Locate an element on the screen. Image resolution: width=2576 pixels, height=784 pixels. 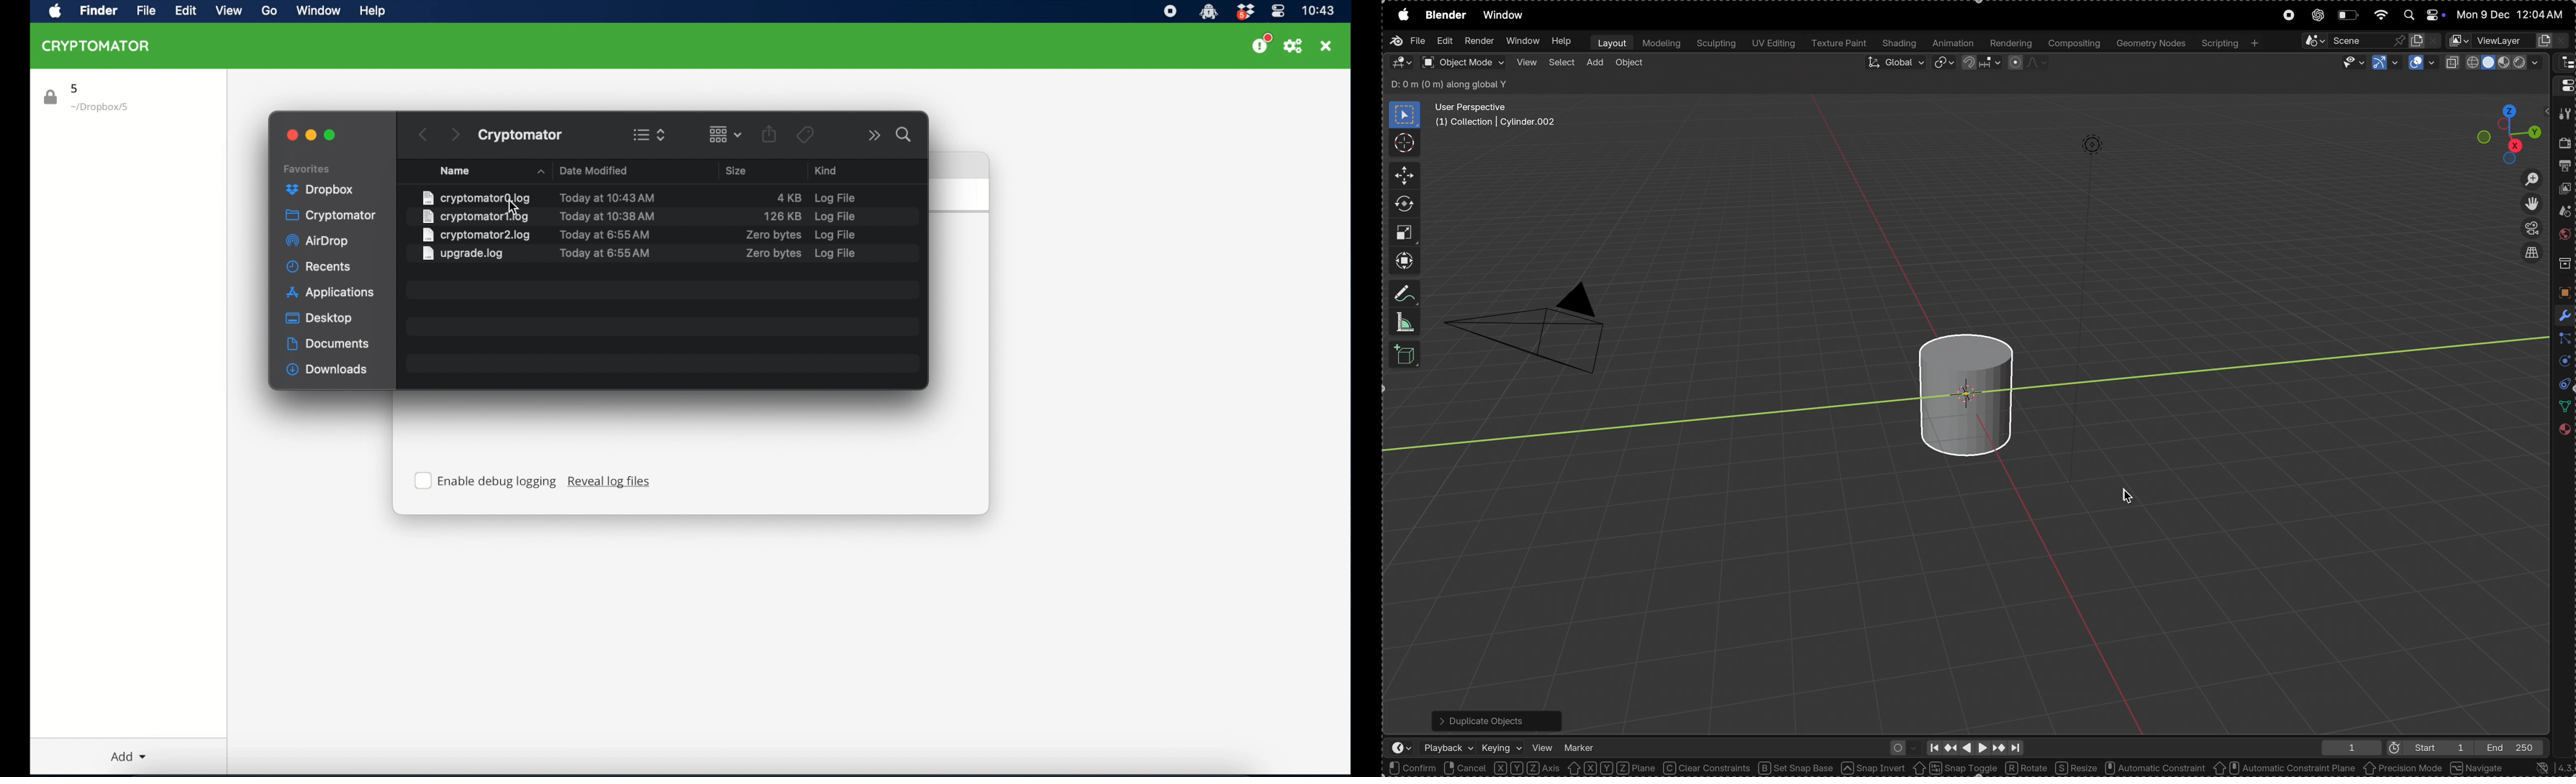
add is located at coordinates (1595, 63).